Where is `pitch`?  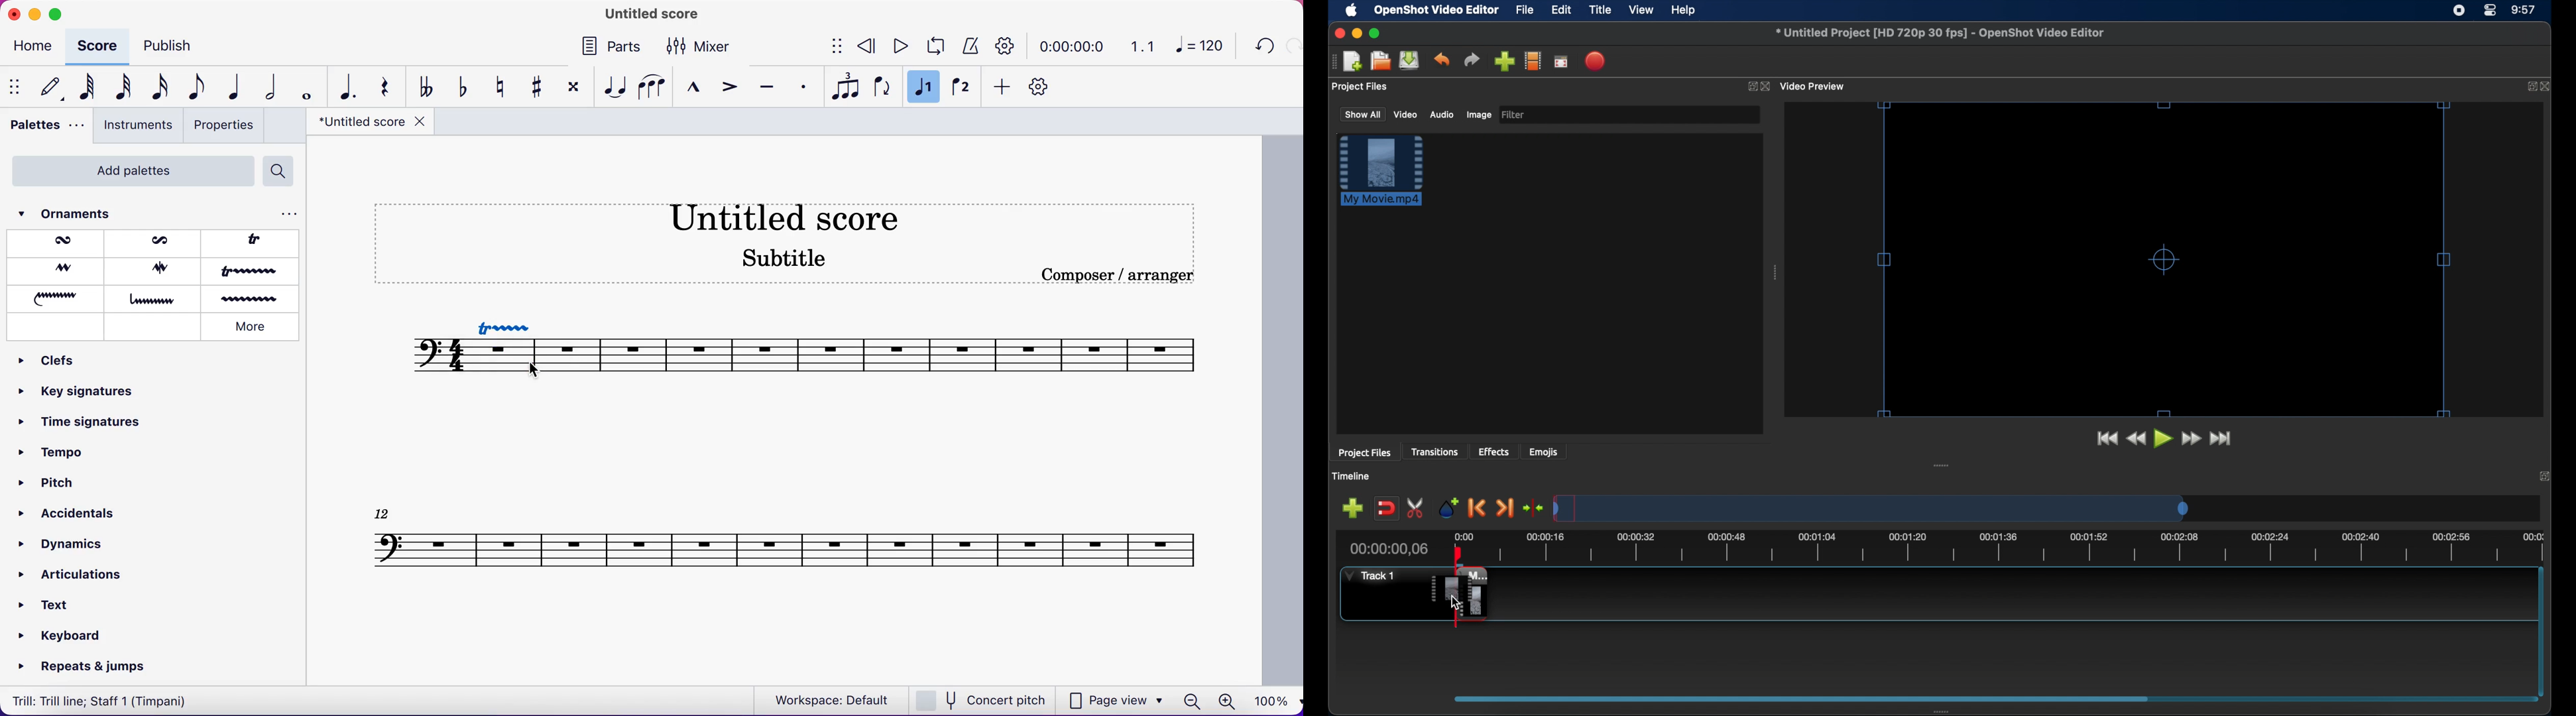
pitch is located at coordinates (46, 481).